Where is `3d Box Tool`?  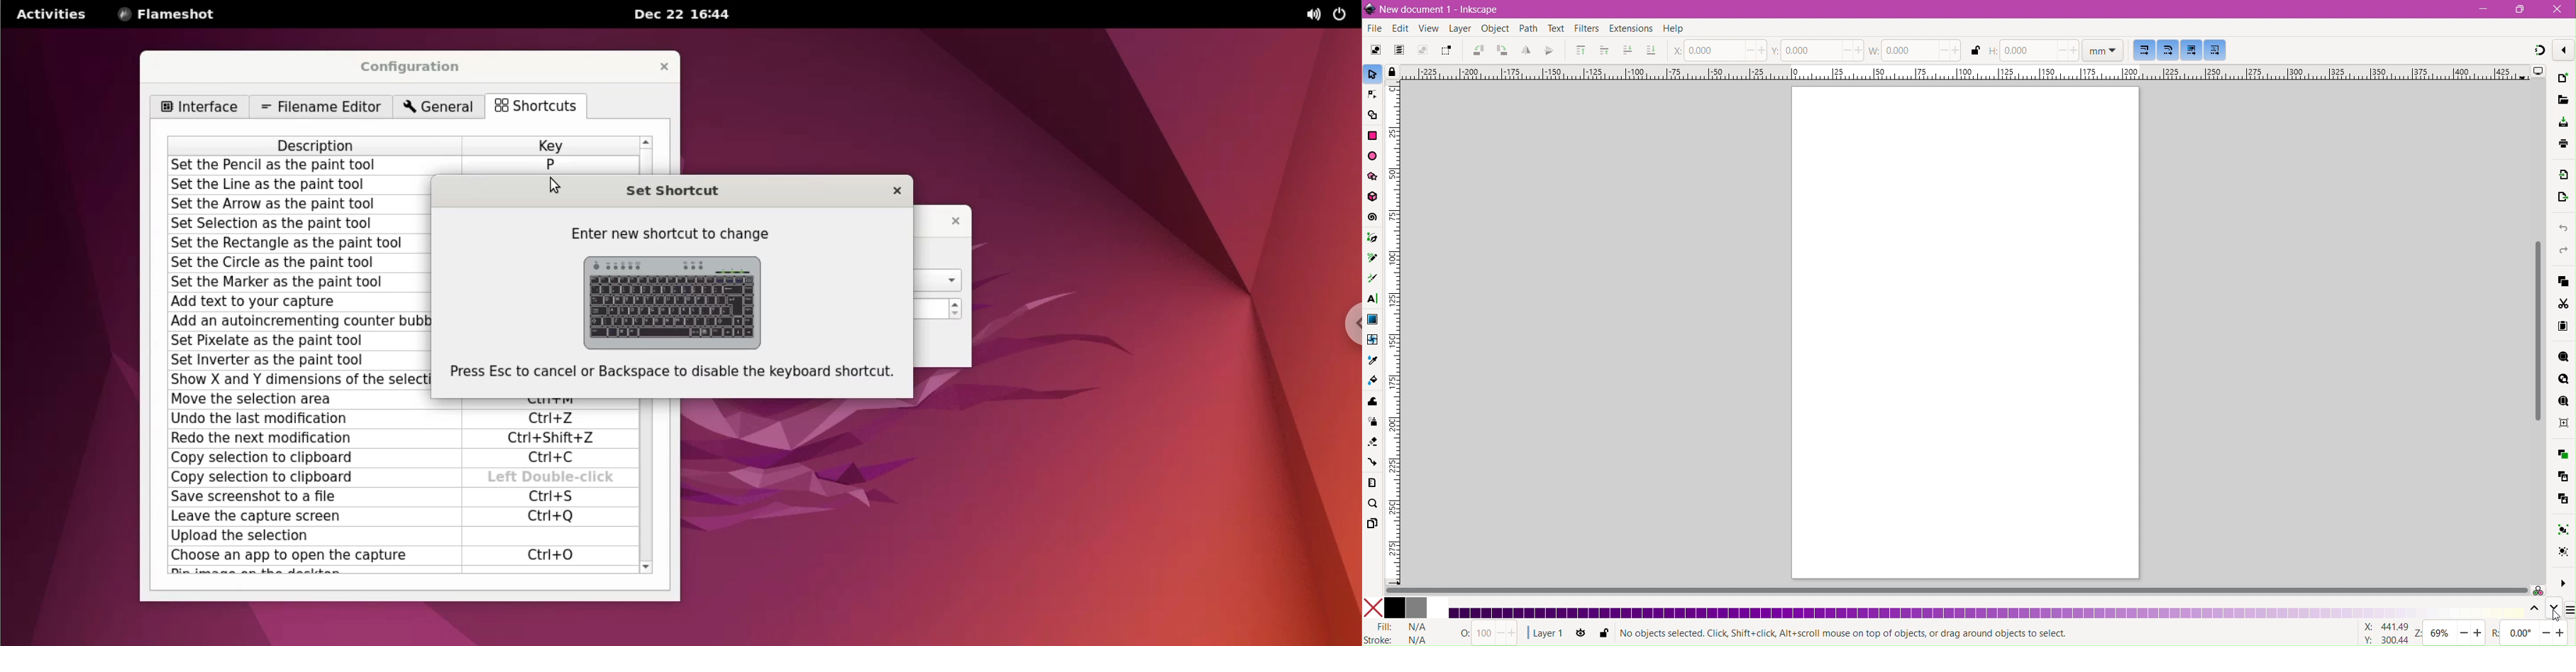
3d Box Tool is located at coordinates (1373, 196).